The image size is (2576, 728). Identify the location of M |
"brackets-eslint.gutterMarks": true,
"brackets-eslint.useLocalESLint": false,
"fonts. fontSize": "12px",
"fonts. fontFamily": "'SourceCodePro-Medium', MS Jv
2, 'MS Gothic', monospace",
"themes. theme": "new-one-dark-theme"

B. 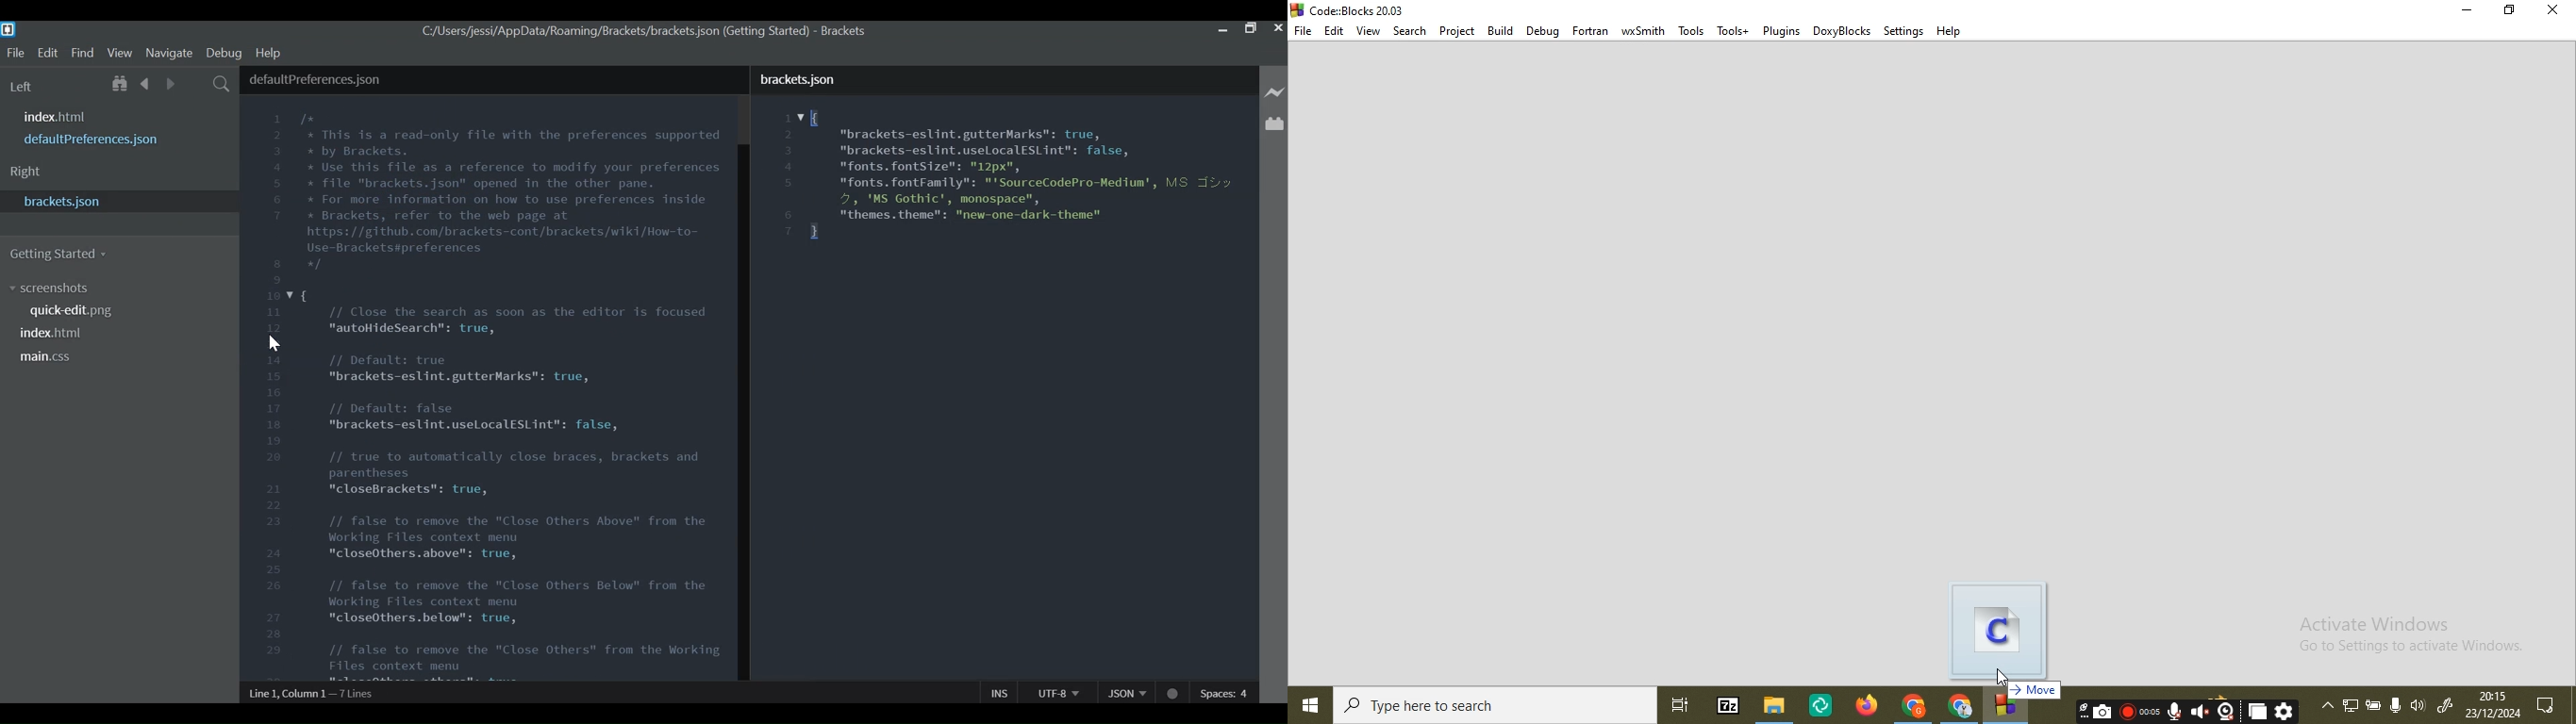
(1025, 174).